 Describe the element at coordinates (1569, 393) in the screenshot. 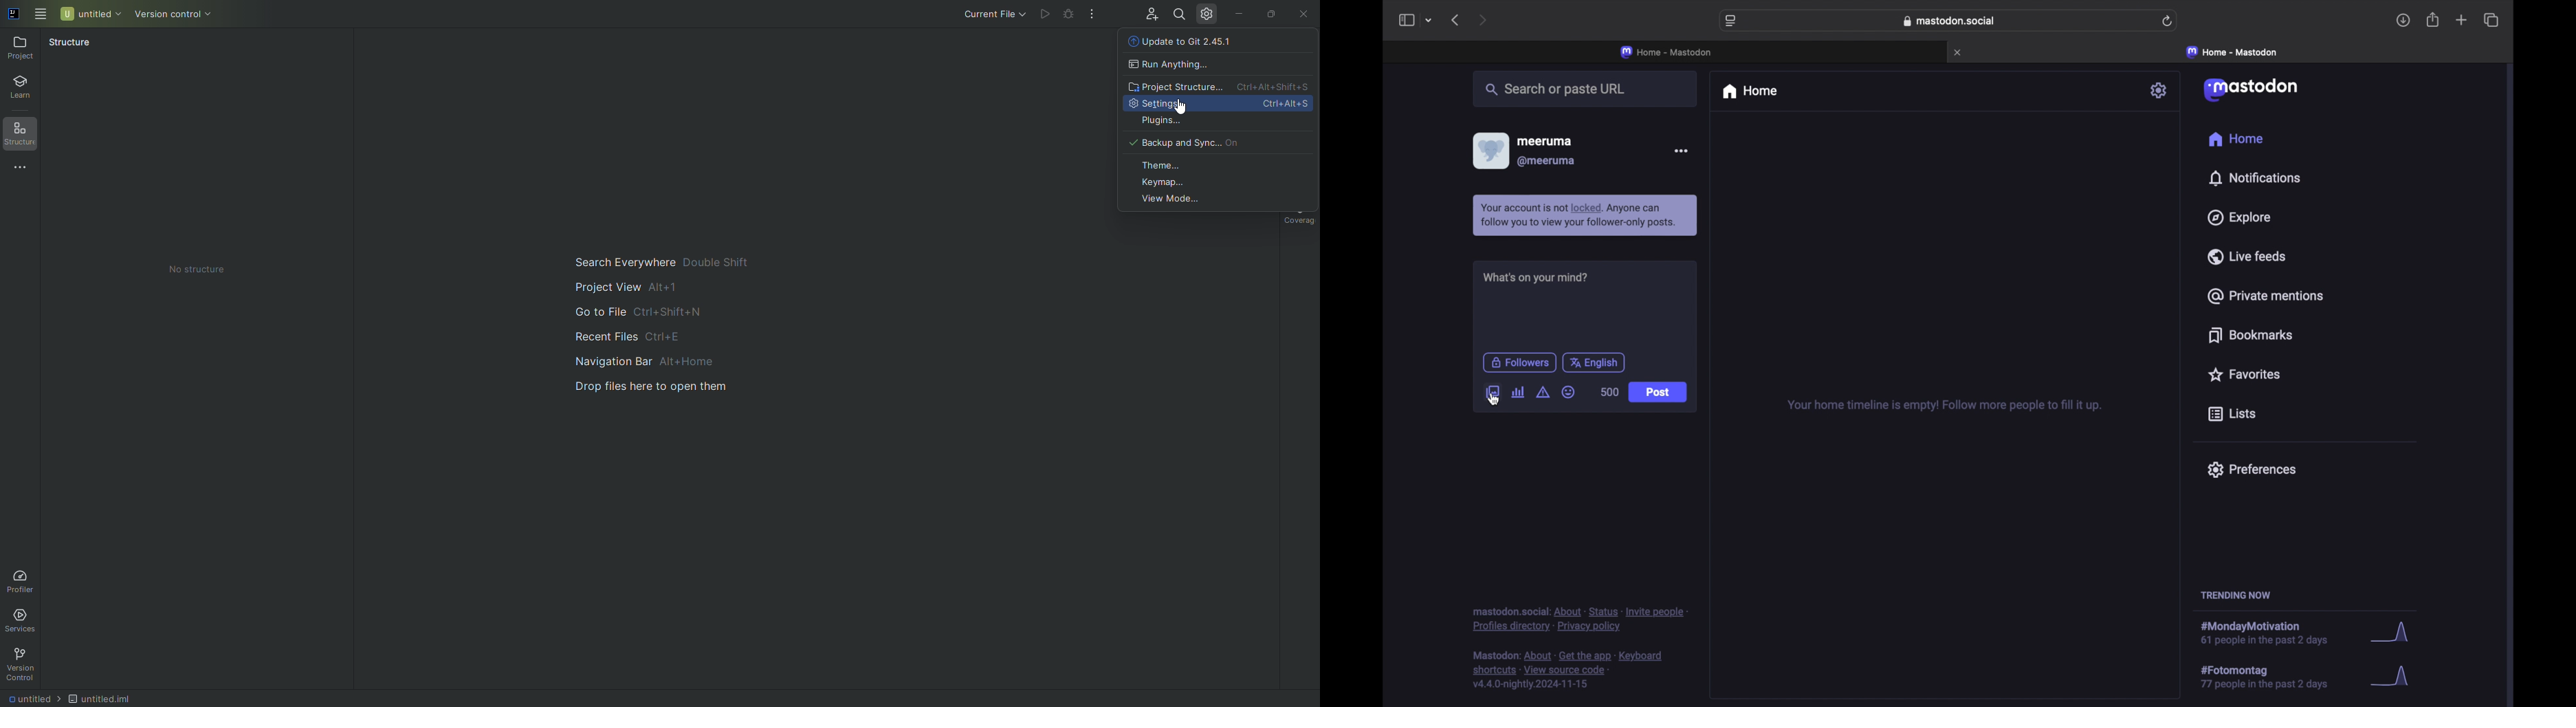

I see `emoji` at that location.